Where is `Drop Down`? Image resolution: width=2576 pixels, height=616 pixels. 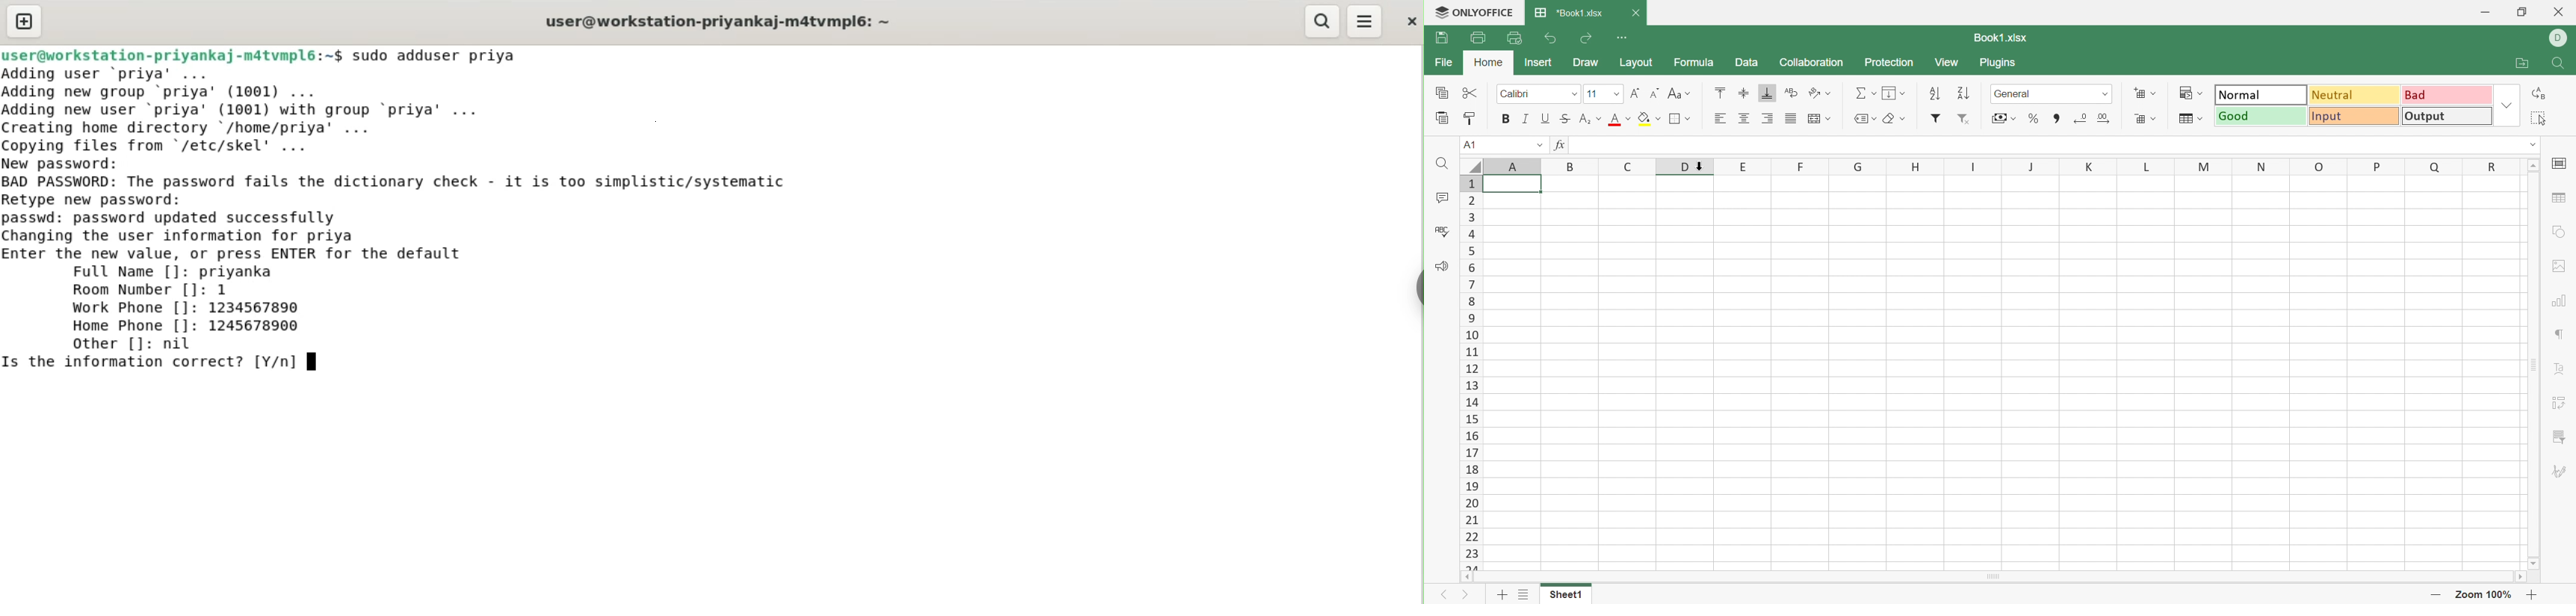
Drop Down is located at coordinates (1873, 94).